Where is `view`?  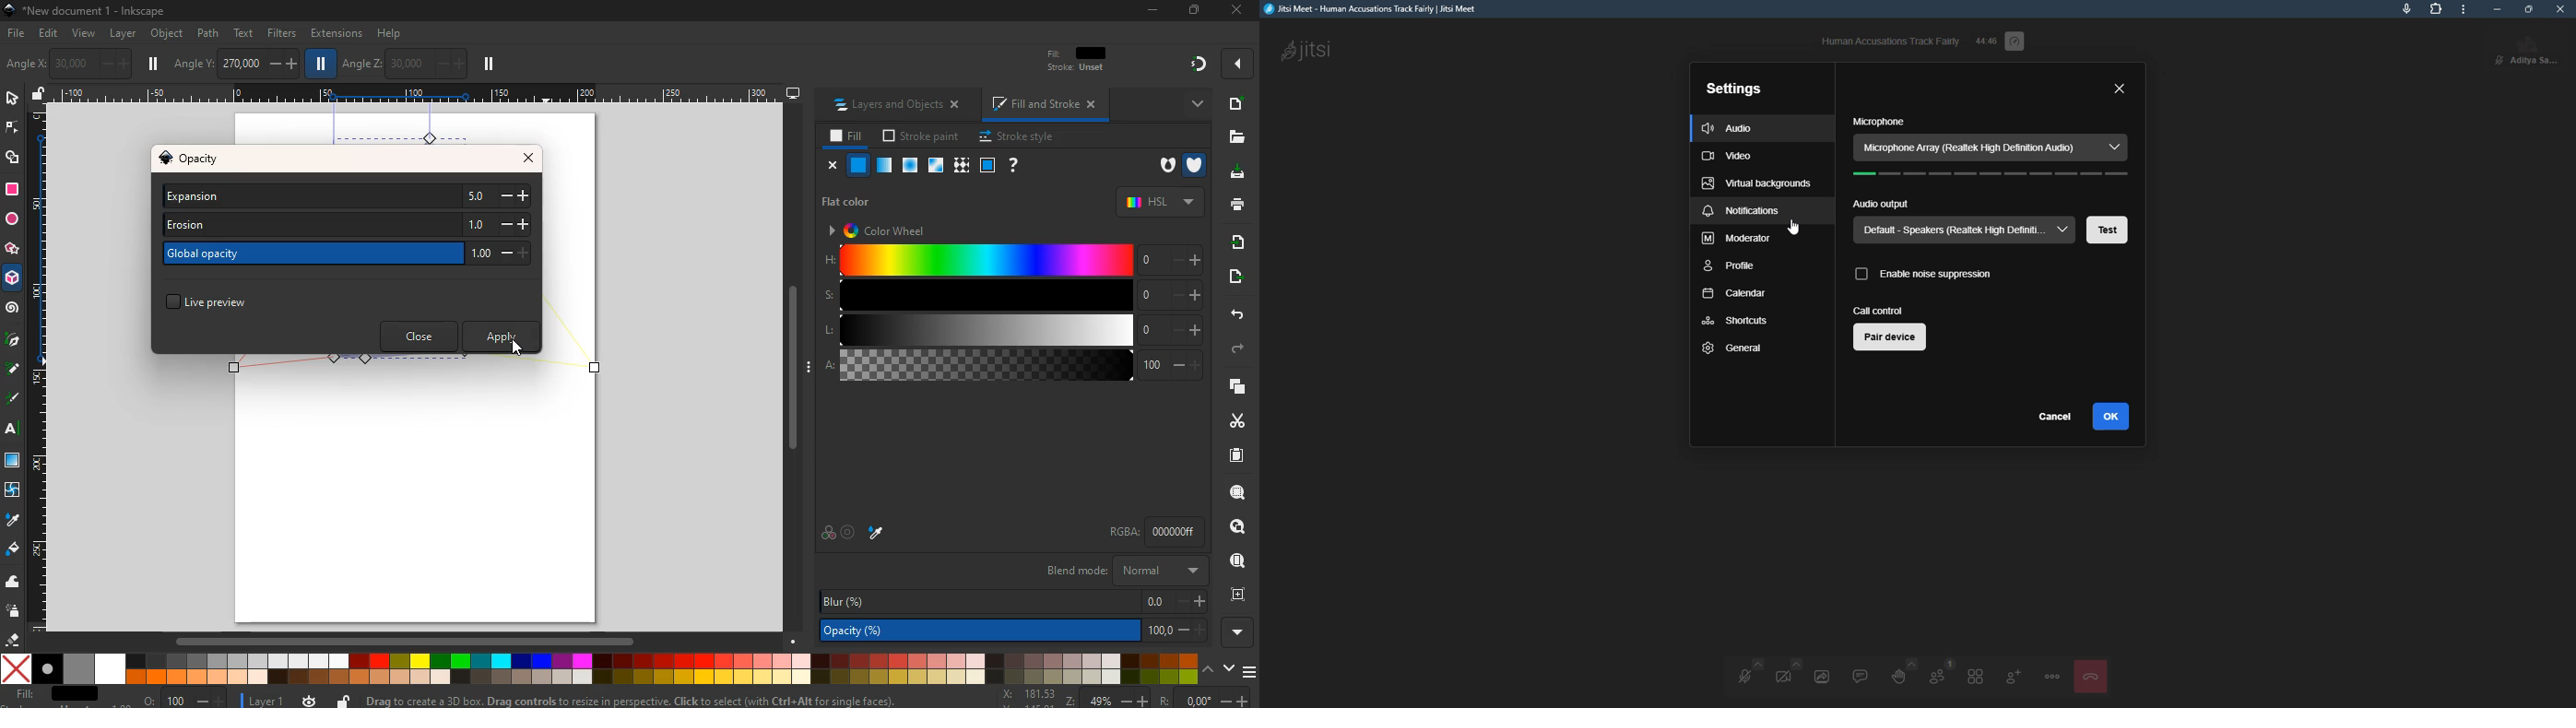 view is located at coordinates (85, 34).